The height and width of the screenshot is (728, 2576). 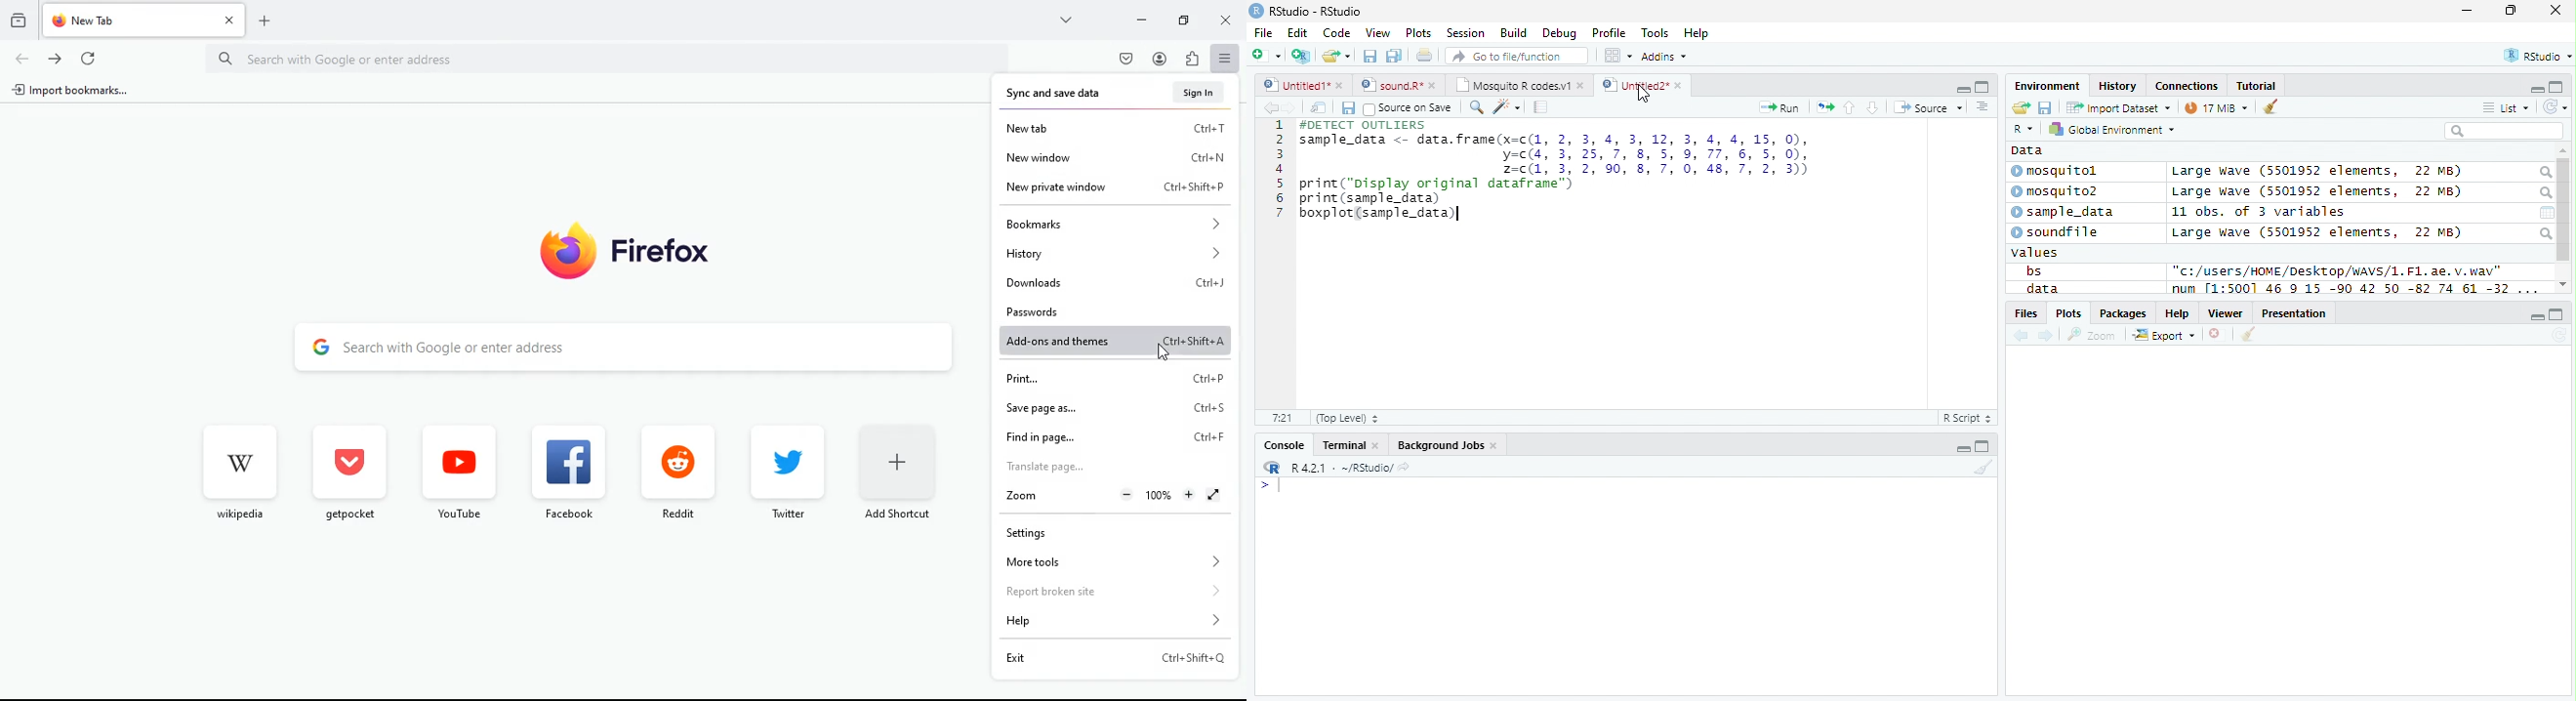 What do you see at coordinates (2544, 193) in the screenshot?
I see `search` at bounding box center [2544, 193].